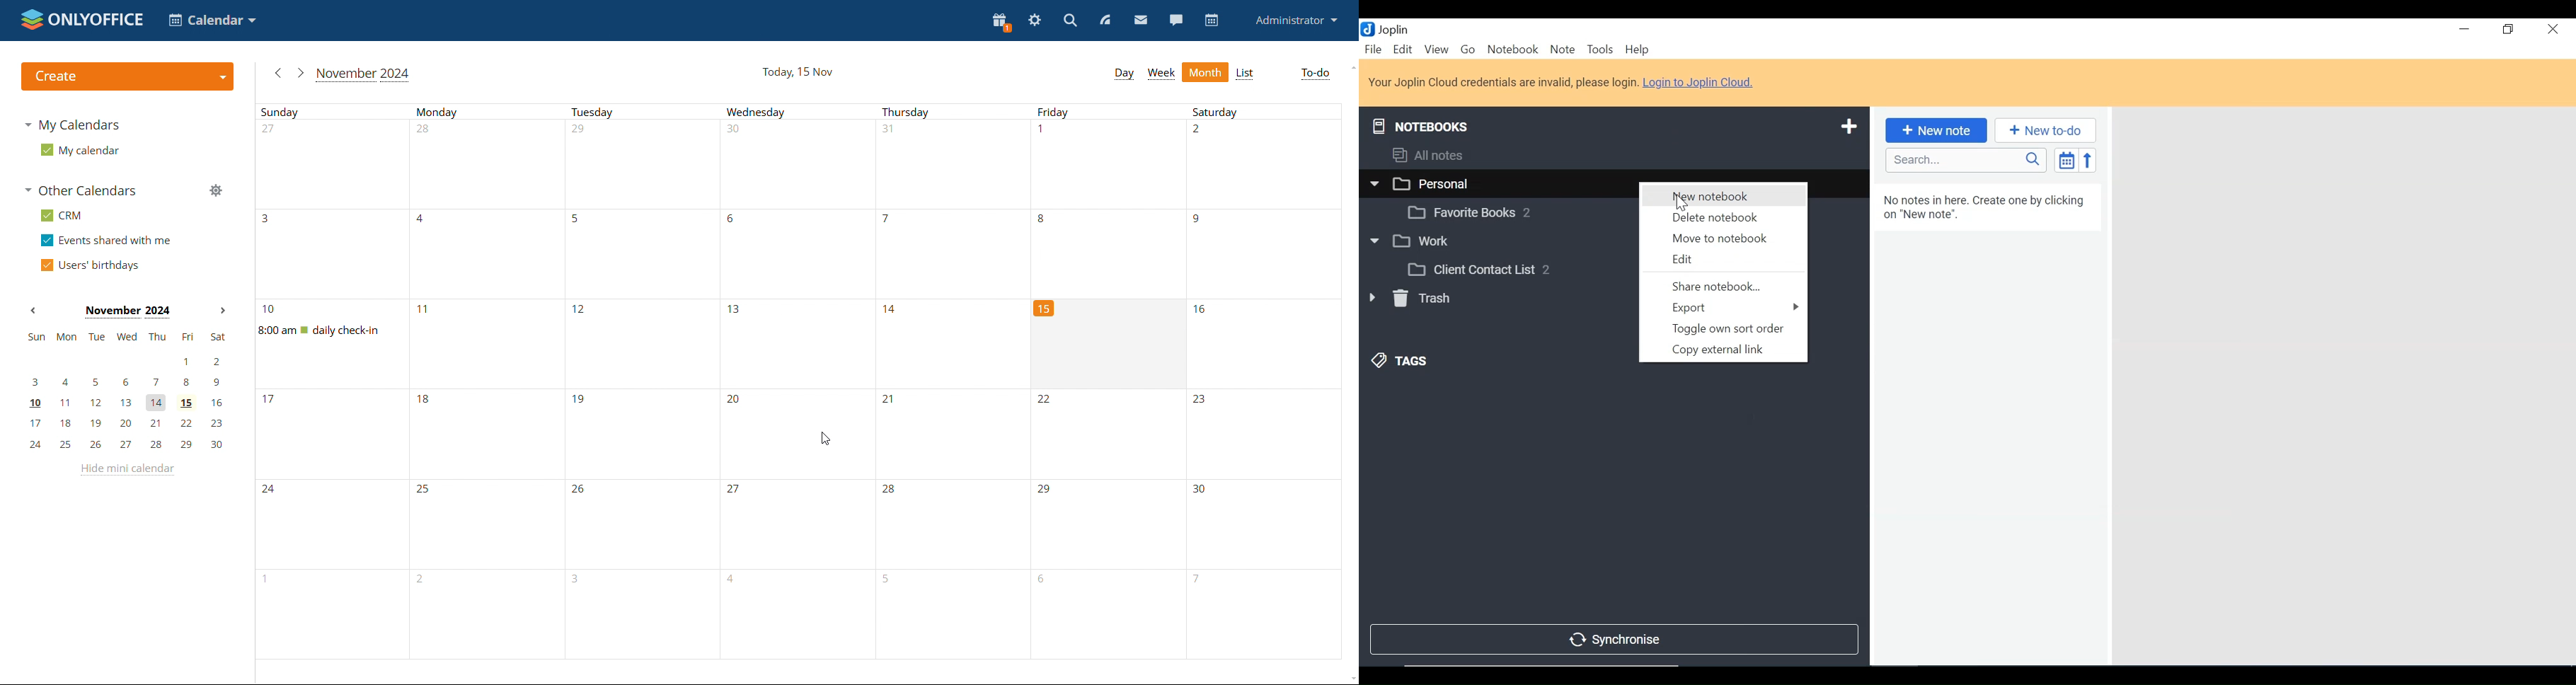 The image size is (2576, 700). What do you see at coordinates (1198, 490) in the screenshot?
I see `Number` at bounding box center [1198, 490].